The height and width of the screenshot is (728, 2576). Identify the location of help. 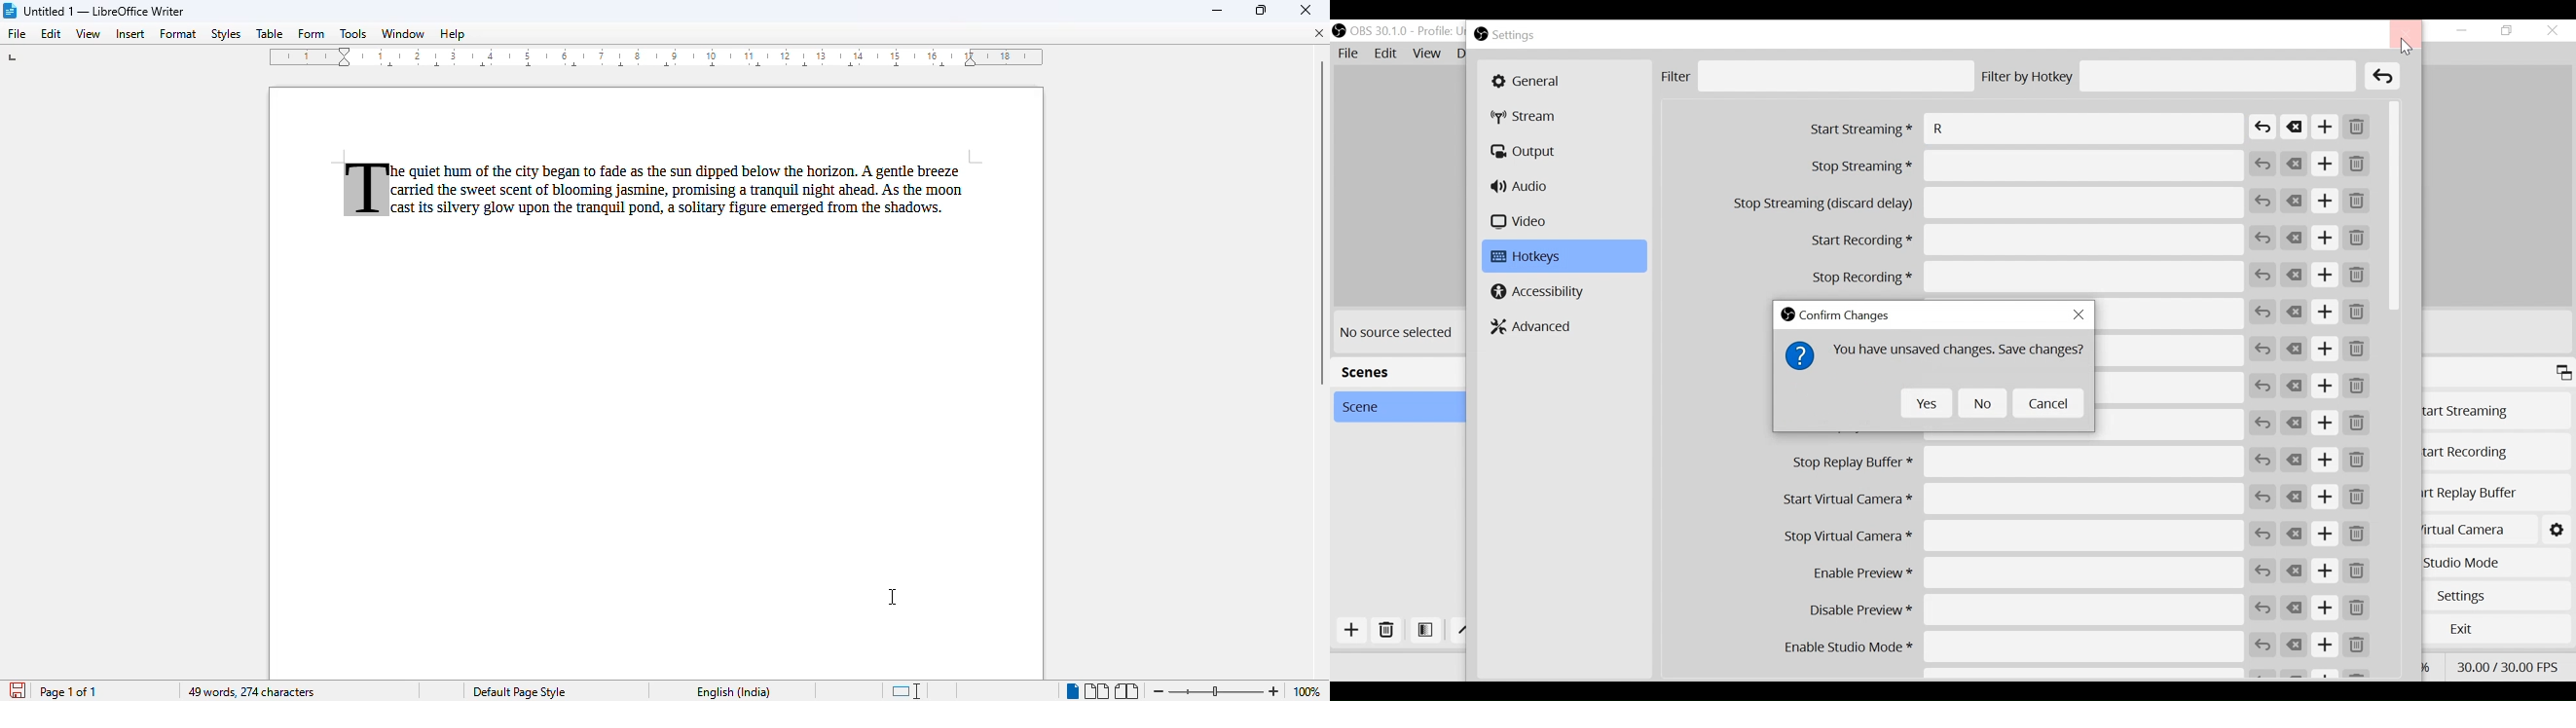
(455, 33).